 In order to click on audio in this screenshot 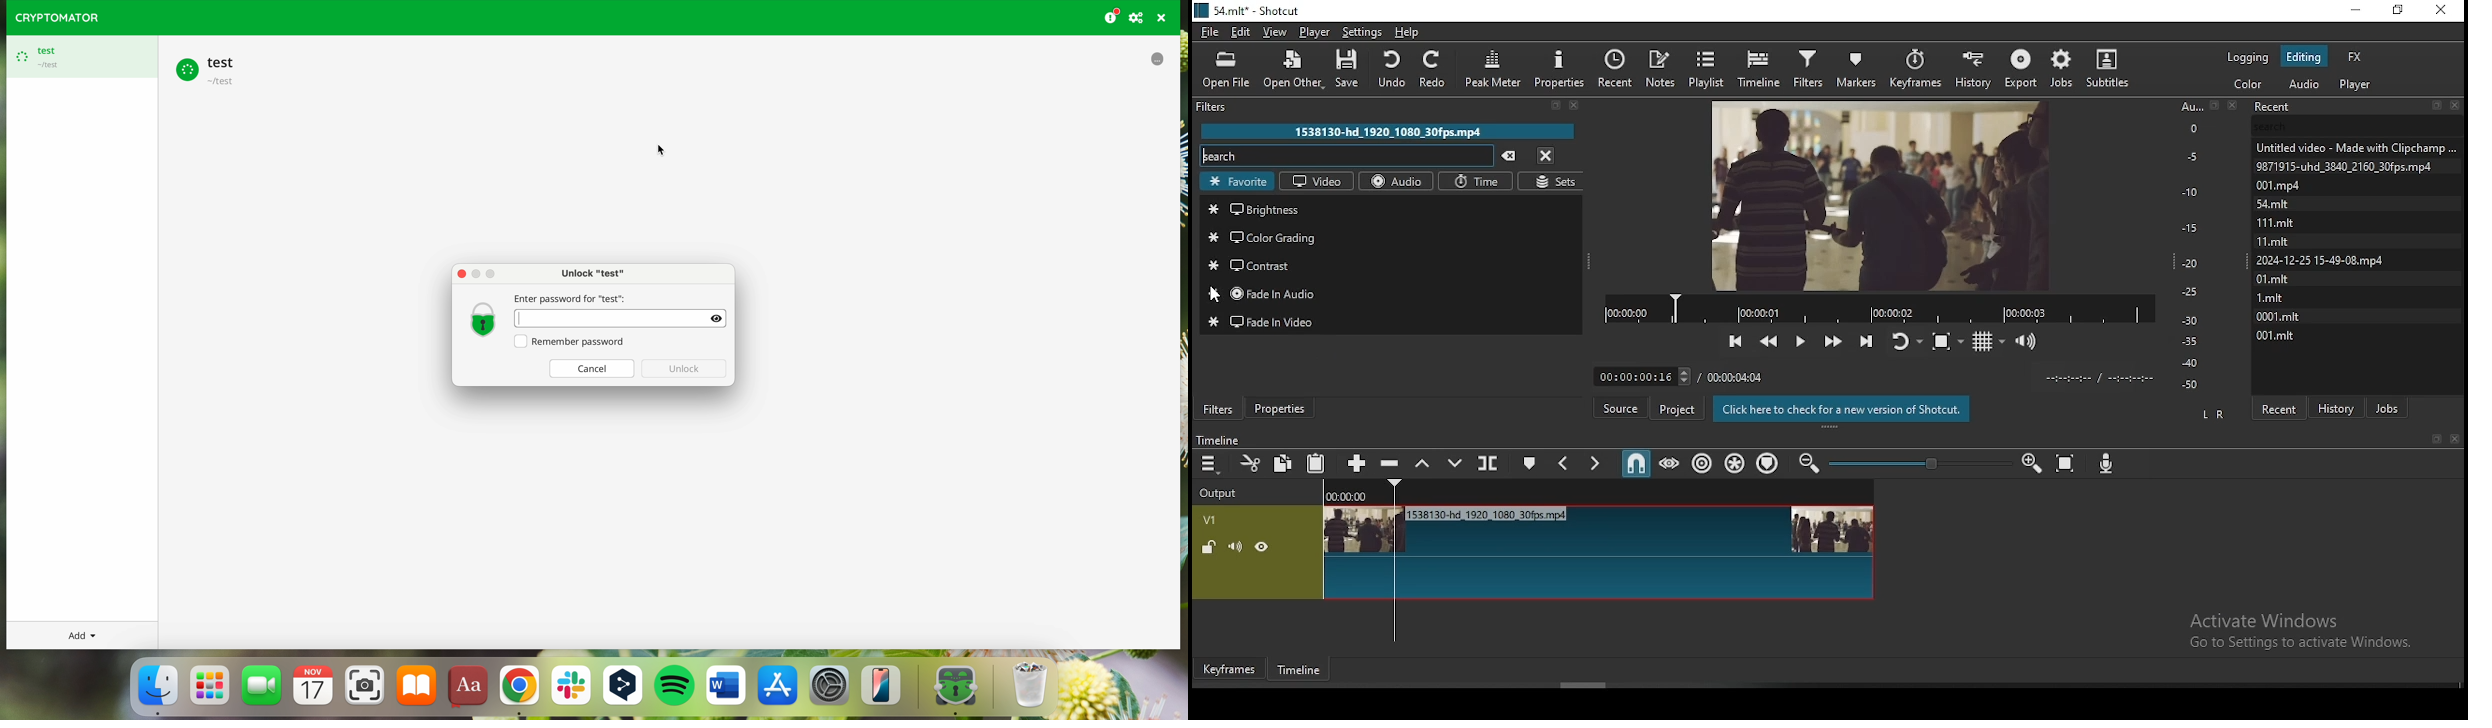, I will do `click(1399, 181)`.